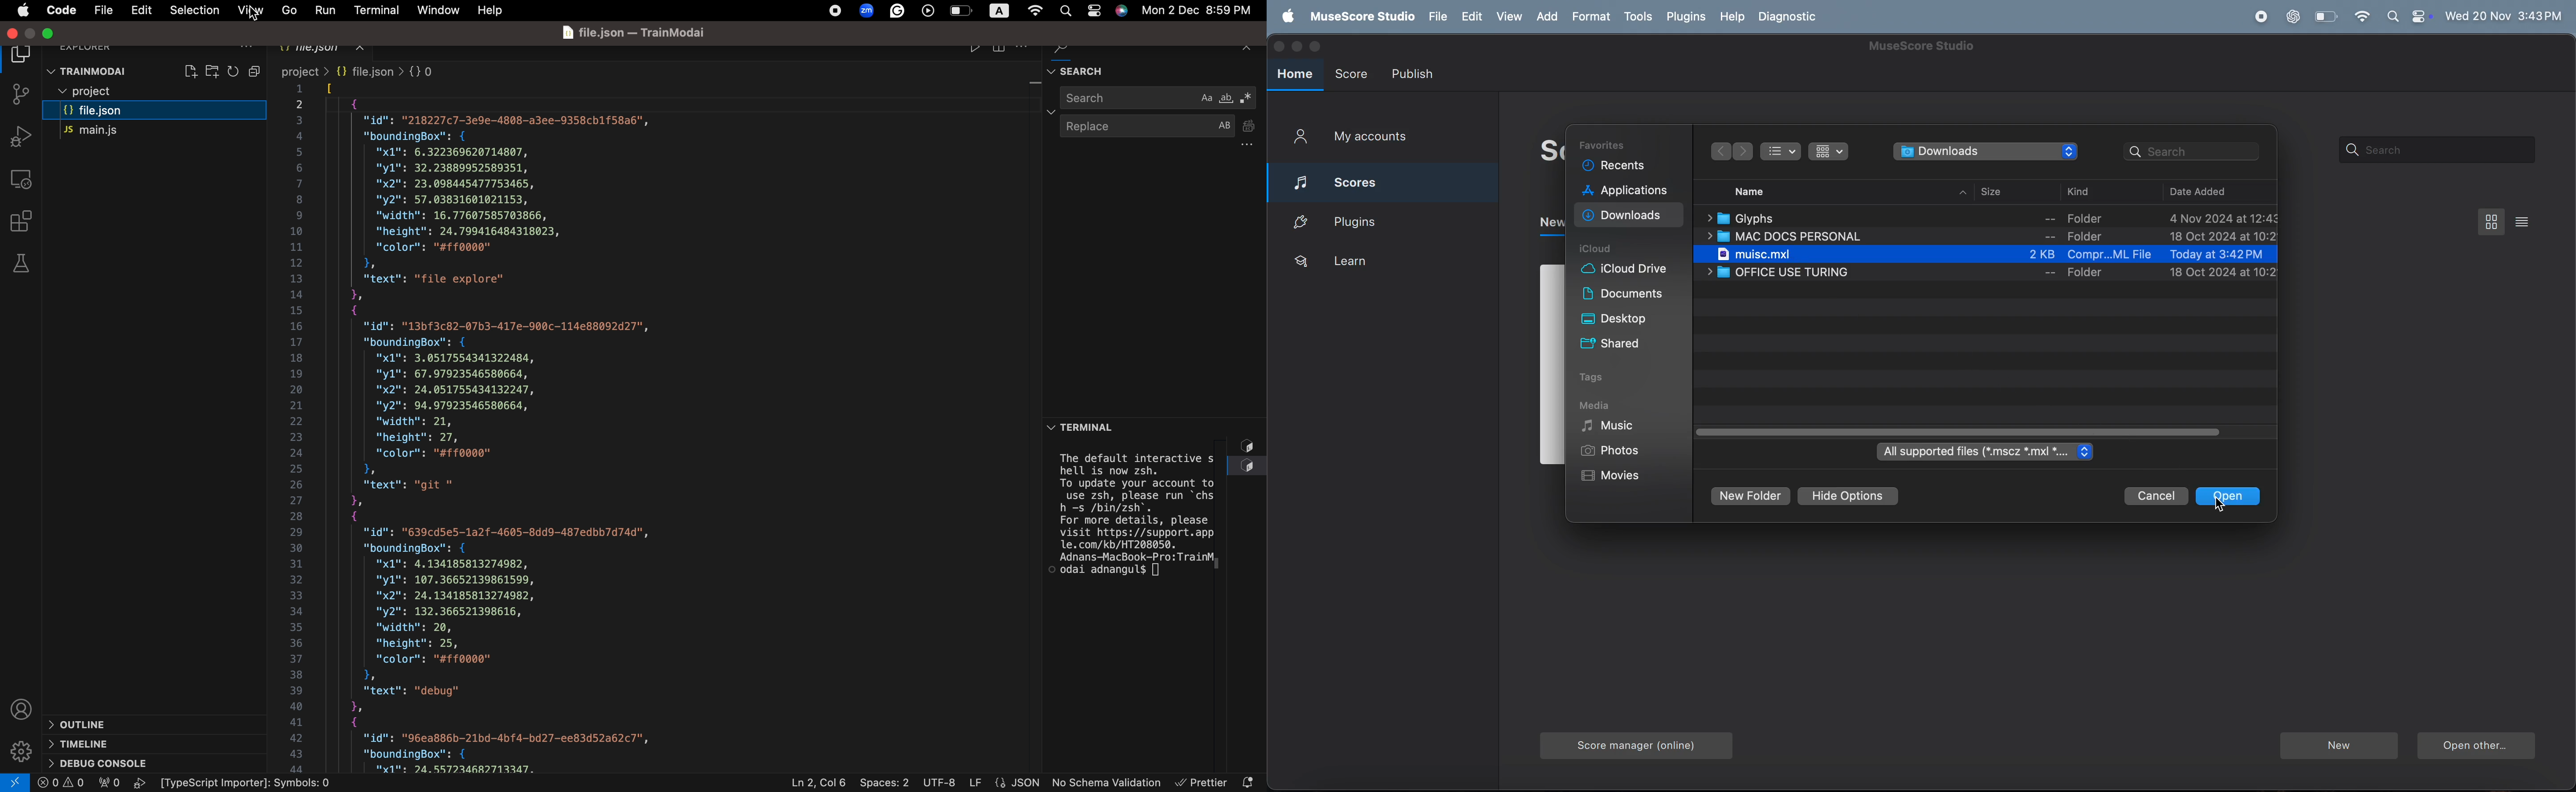  Describe the element at coordinates (1743, 151) in the screenshot. I see `backwards` at that location.